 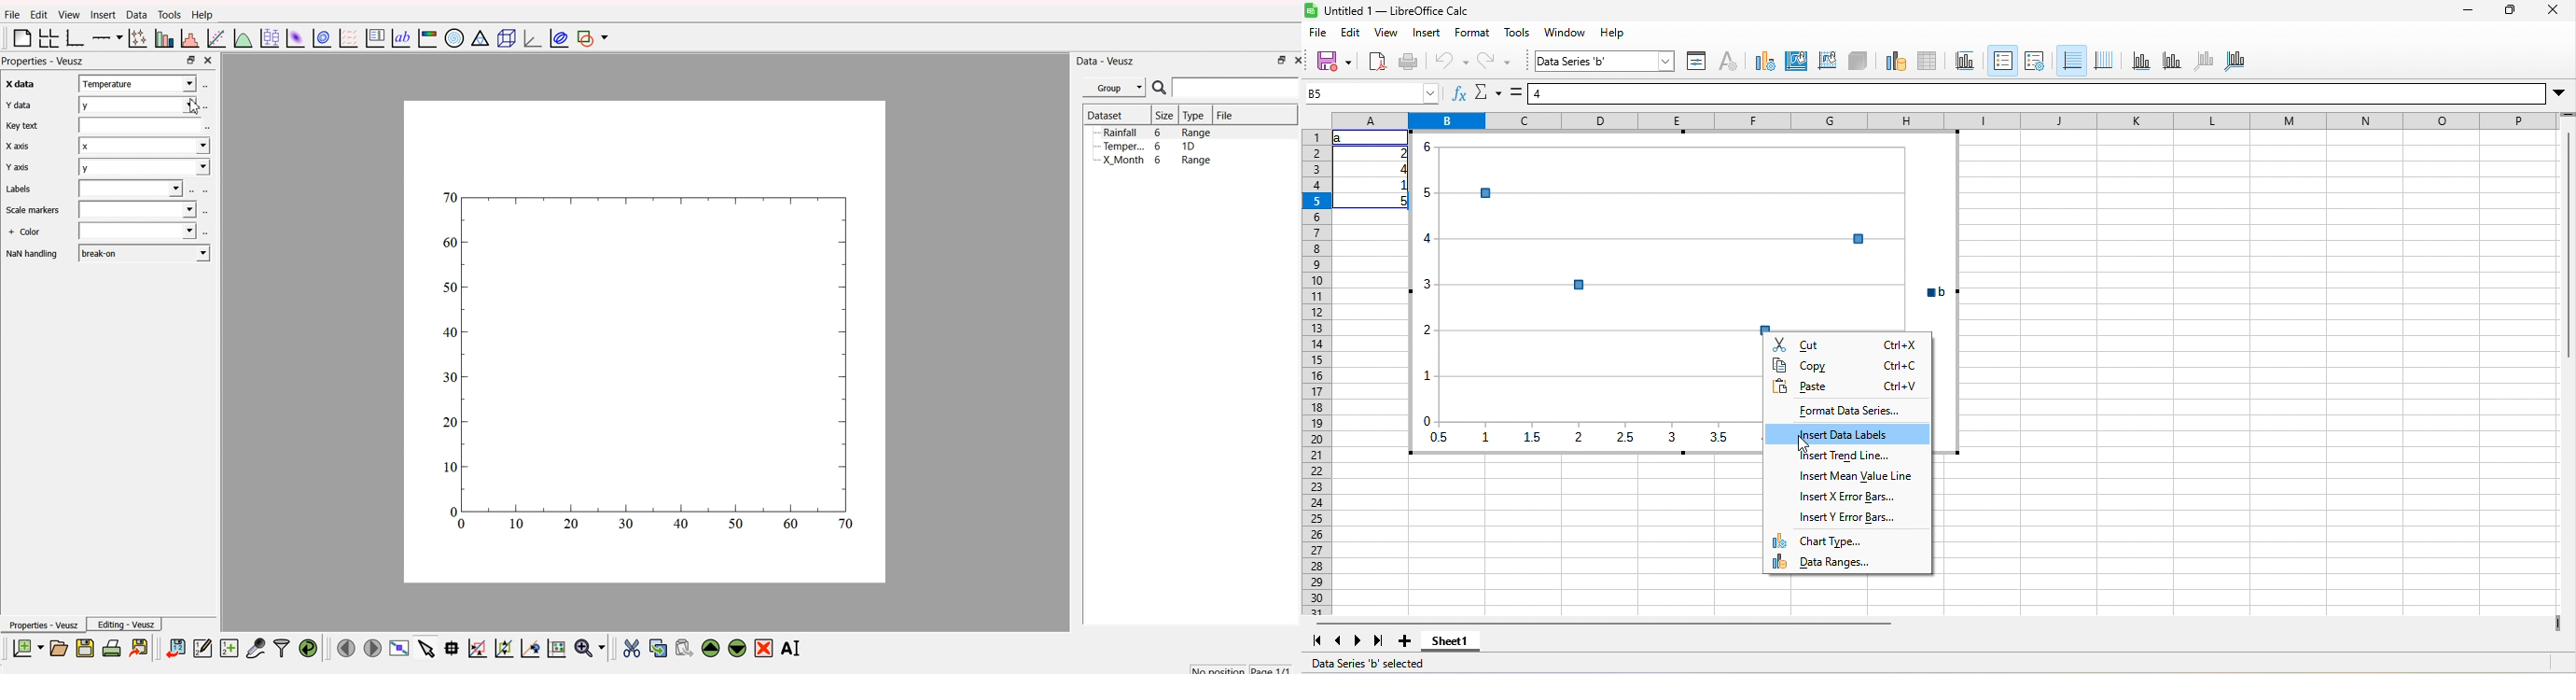 What do you see at coordinates (1606, 61) in the screenshot?
I see `select chart element` at bounding box center [1606, 61].